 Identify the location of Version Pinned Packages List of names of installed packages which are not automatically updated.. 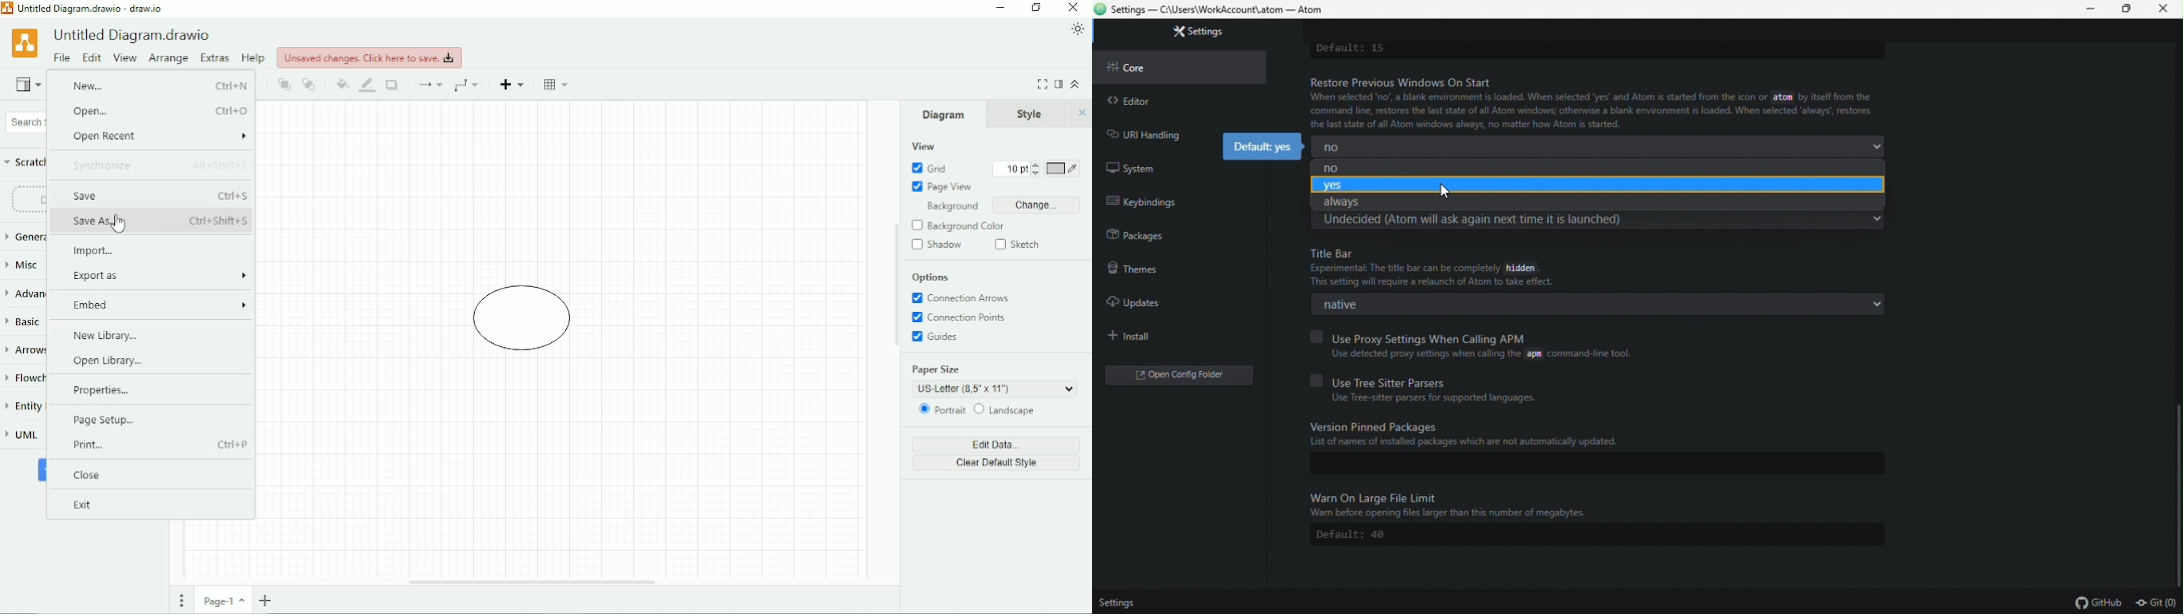
(1595, 434).